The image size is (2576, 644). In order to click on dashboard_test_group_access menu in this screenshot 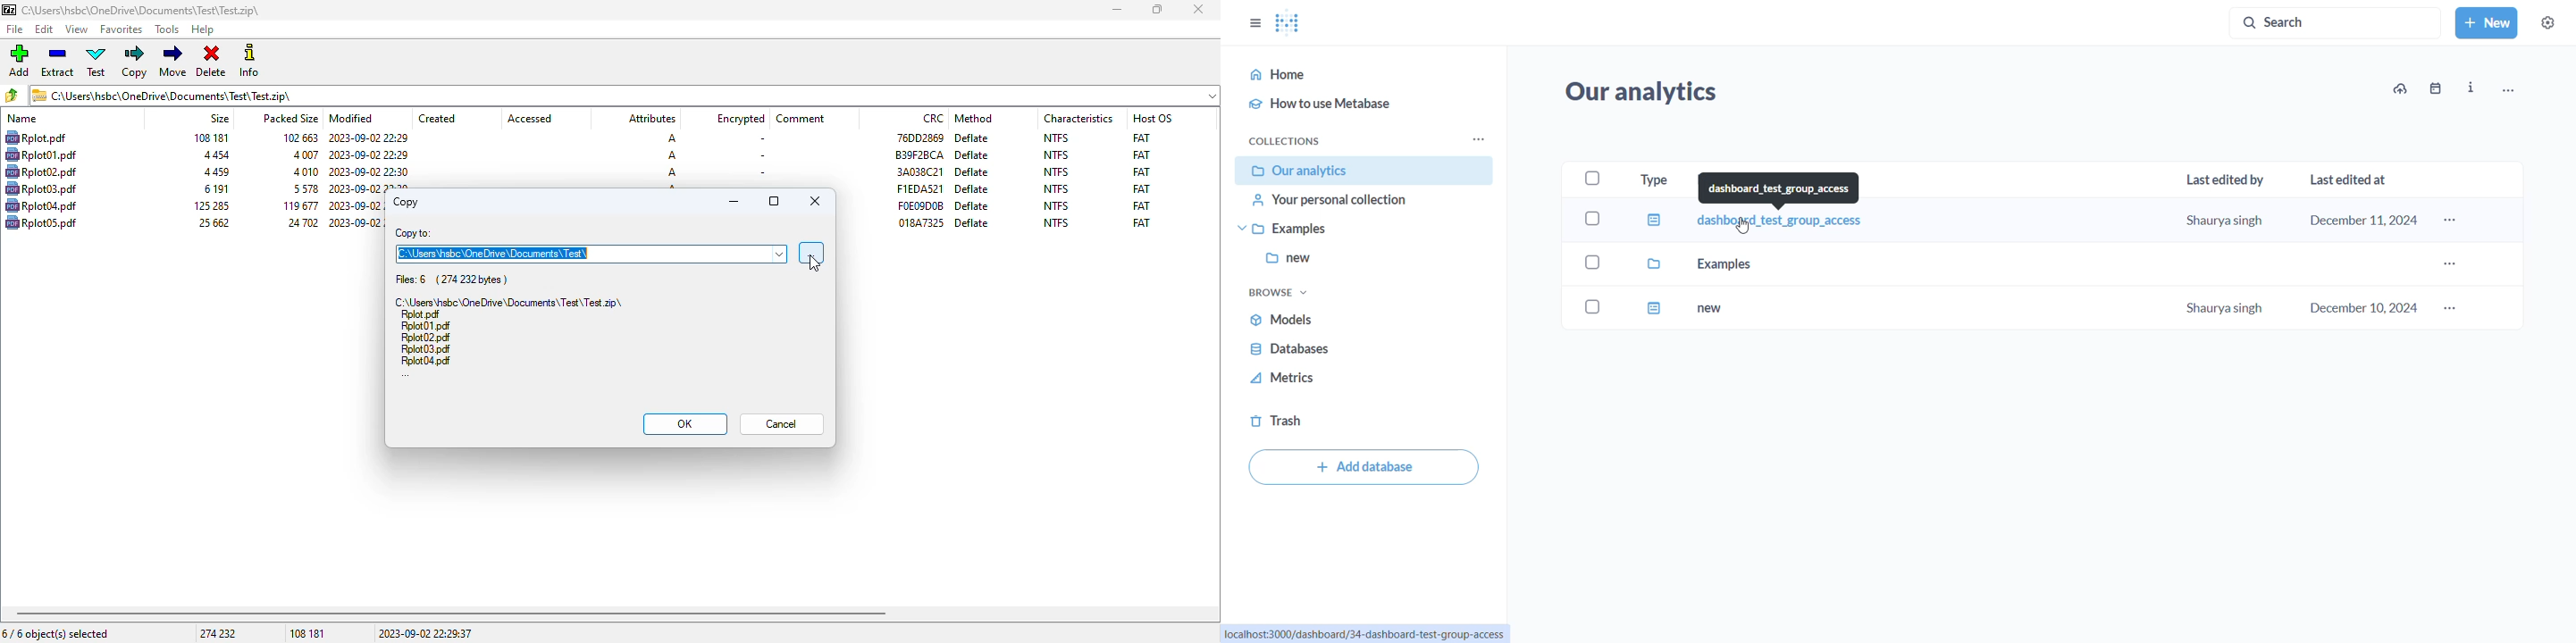, I will do `click(2452, 220)`.